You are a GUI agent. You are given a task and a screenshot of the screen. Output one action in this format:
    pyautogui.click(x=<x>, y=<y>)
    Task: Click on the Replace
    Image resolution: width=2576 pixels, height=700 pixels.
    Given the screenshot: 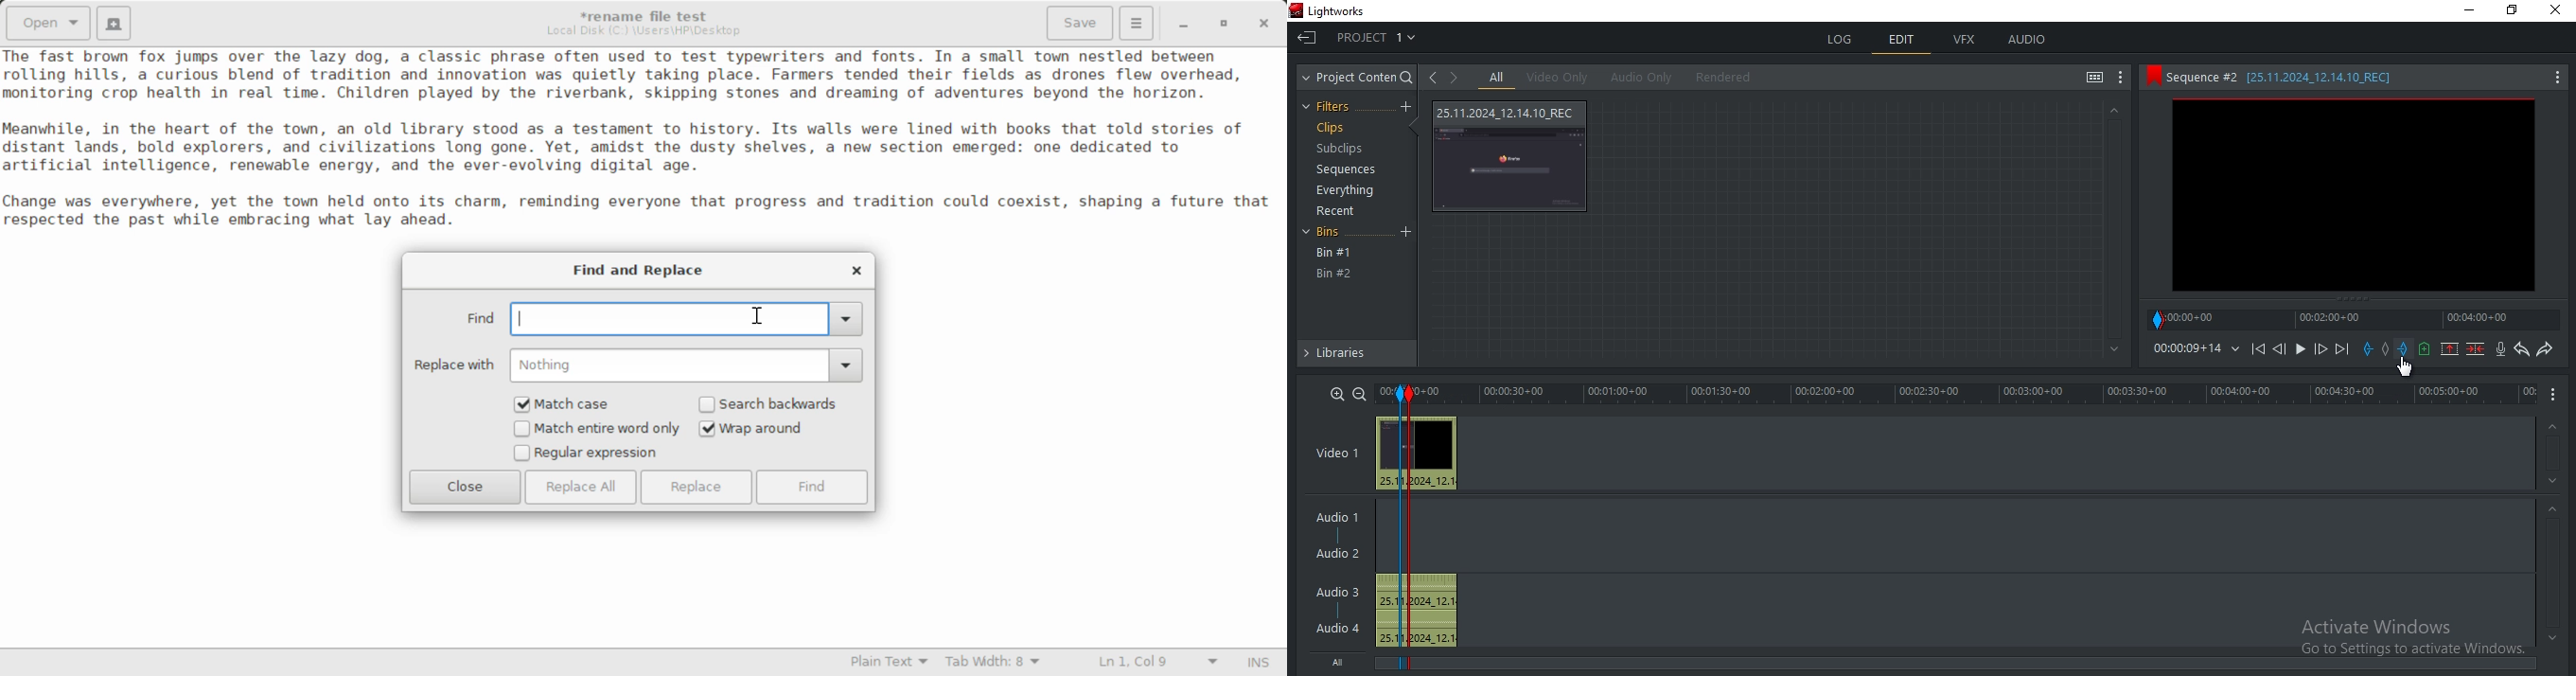 What is the action you would take?
    pyautogui.click(x=699, y=487)
    